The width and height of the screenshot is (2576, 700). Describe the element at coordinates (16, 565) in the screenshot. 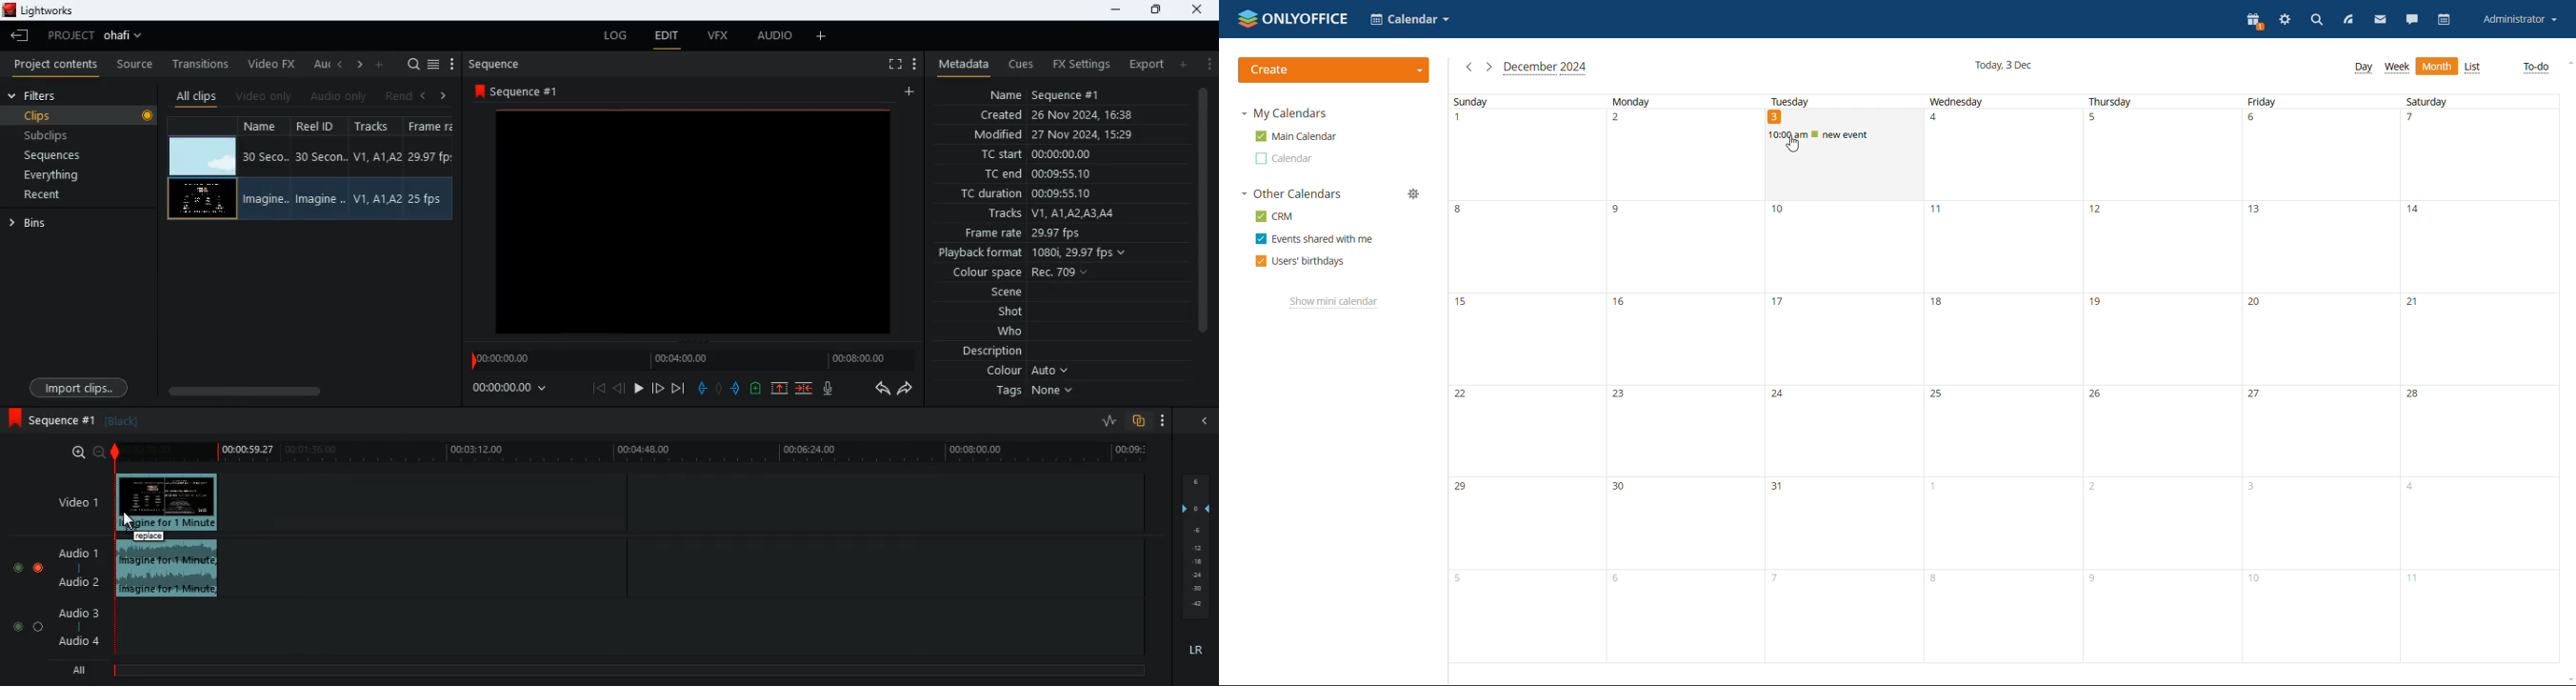

I see `toggle` at that location.